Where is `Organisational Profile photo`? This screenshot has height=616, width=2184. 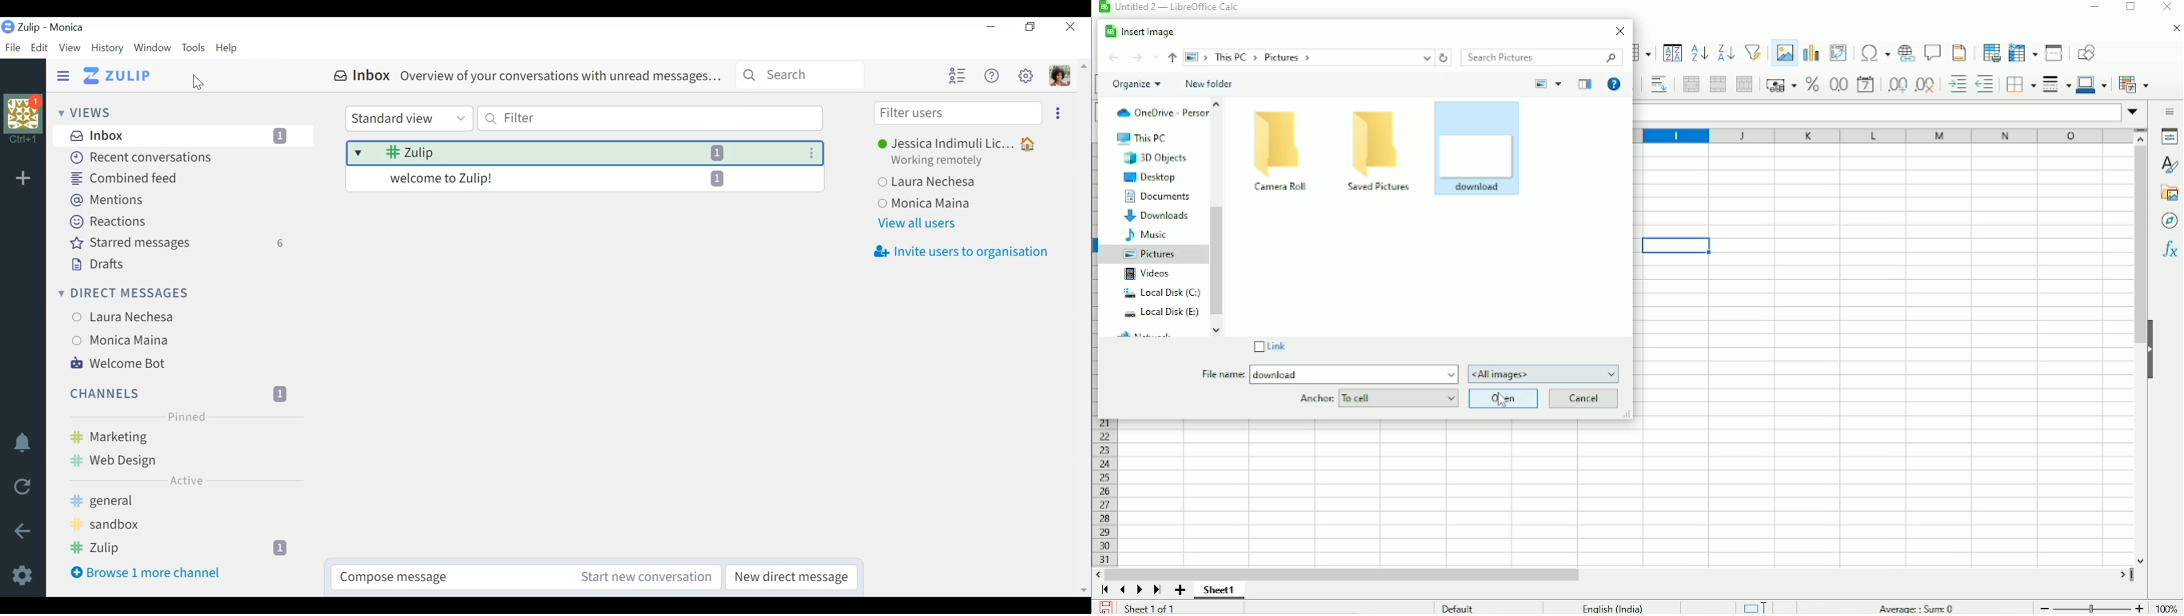 Organisational Profile photo is located at coordinates (23, 121).